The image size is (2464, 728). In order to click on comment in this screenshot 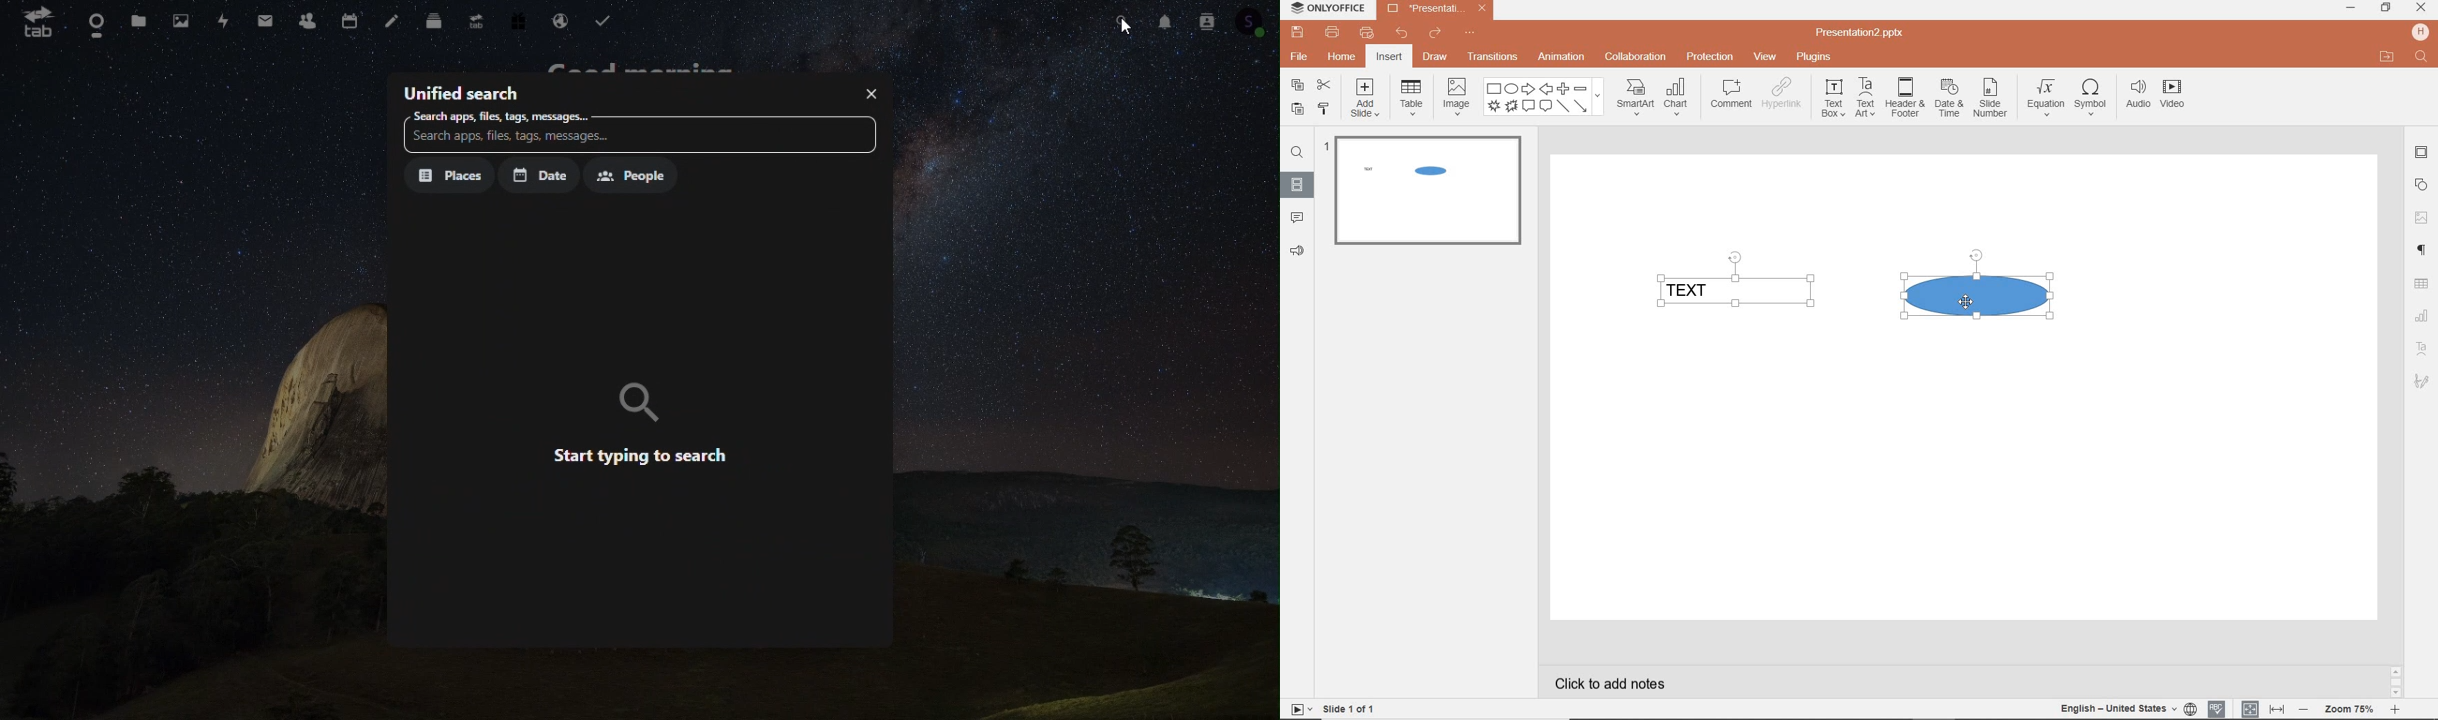, I will do `click(1732, 94)`.